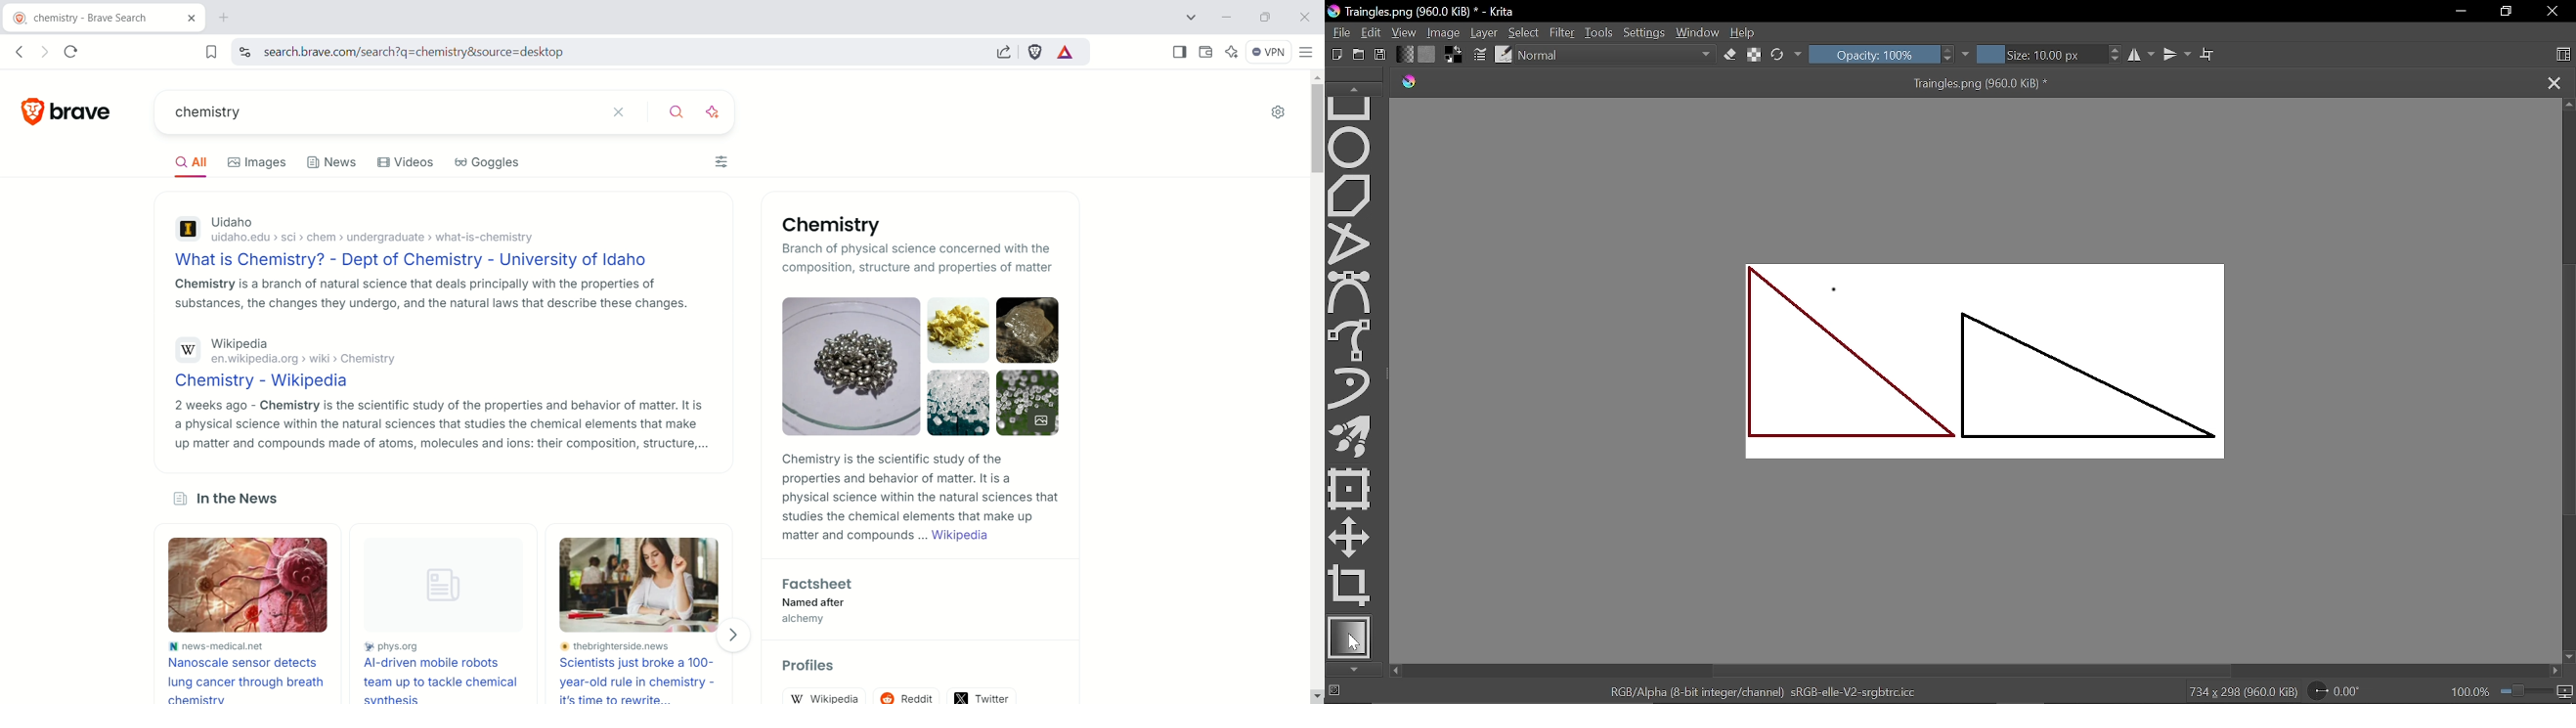 This screenshot has width=2576, height=728. Describe the element at coordinates (185, 21) in the screenshot. I see `close` at that location.